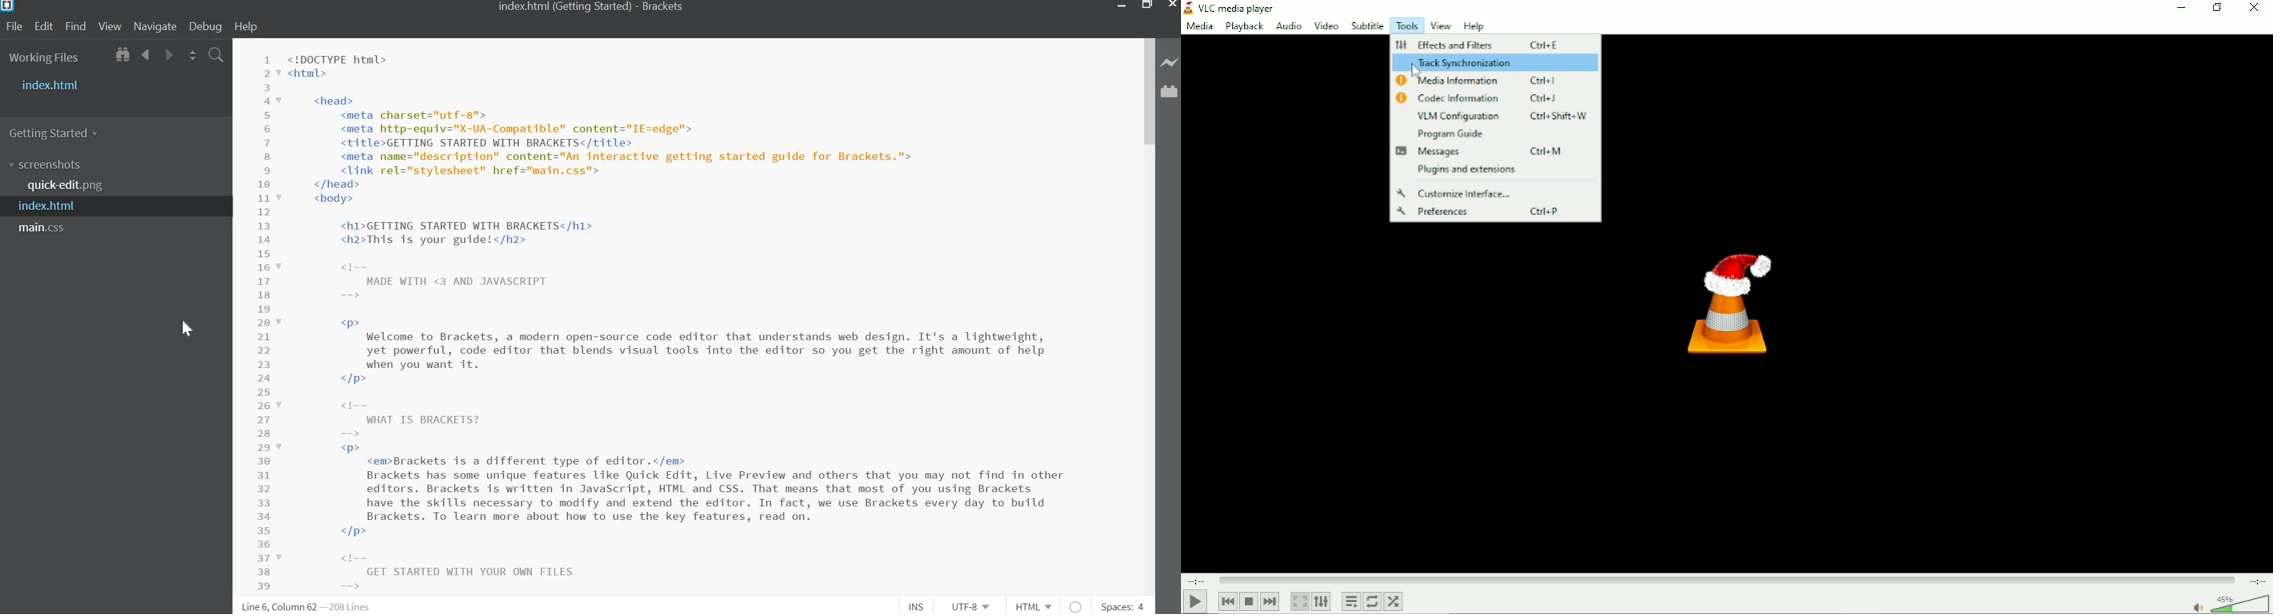 The width and height of the screenshot is (2296, 616). Describe the element at coordinates (207, 26) in the screenshot. I see `Debug` at that location.